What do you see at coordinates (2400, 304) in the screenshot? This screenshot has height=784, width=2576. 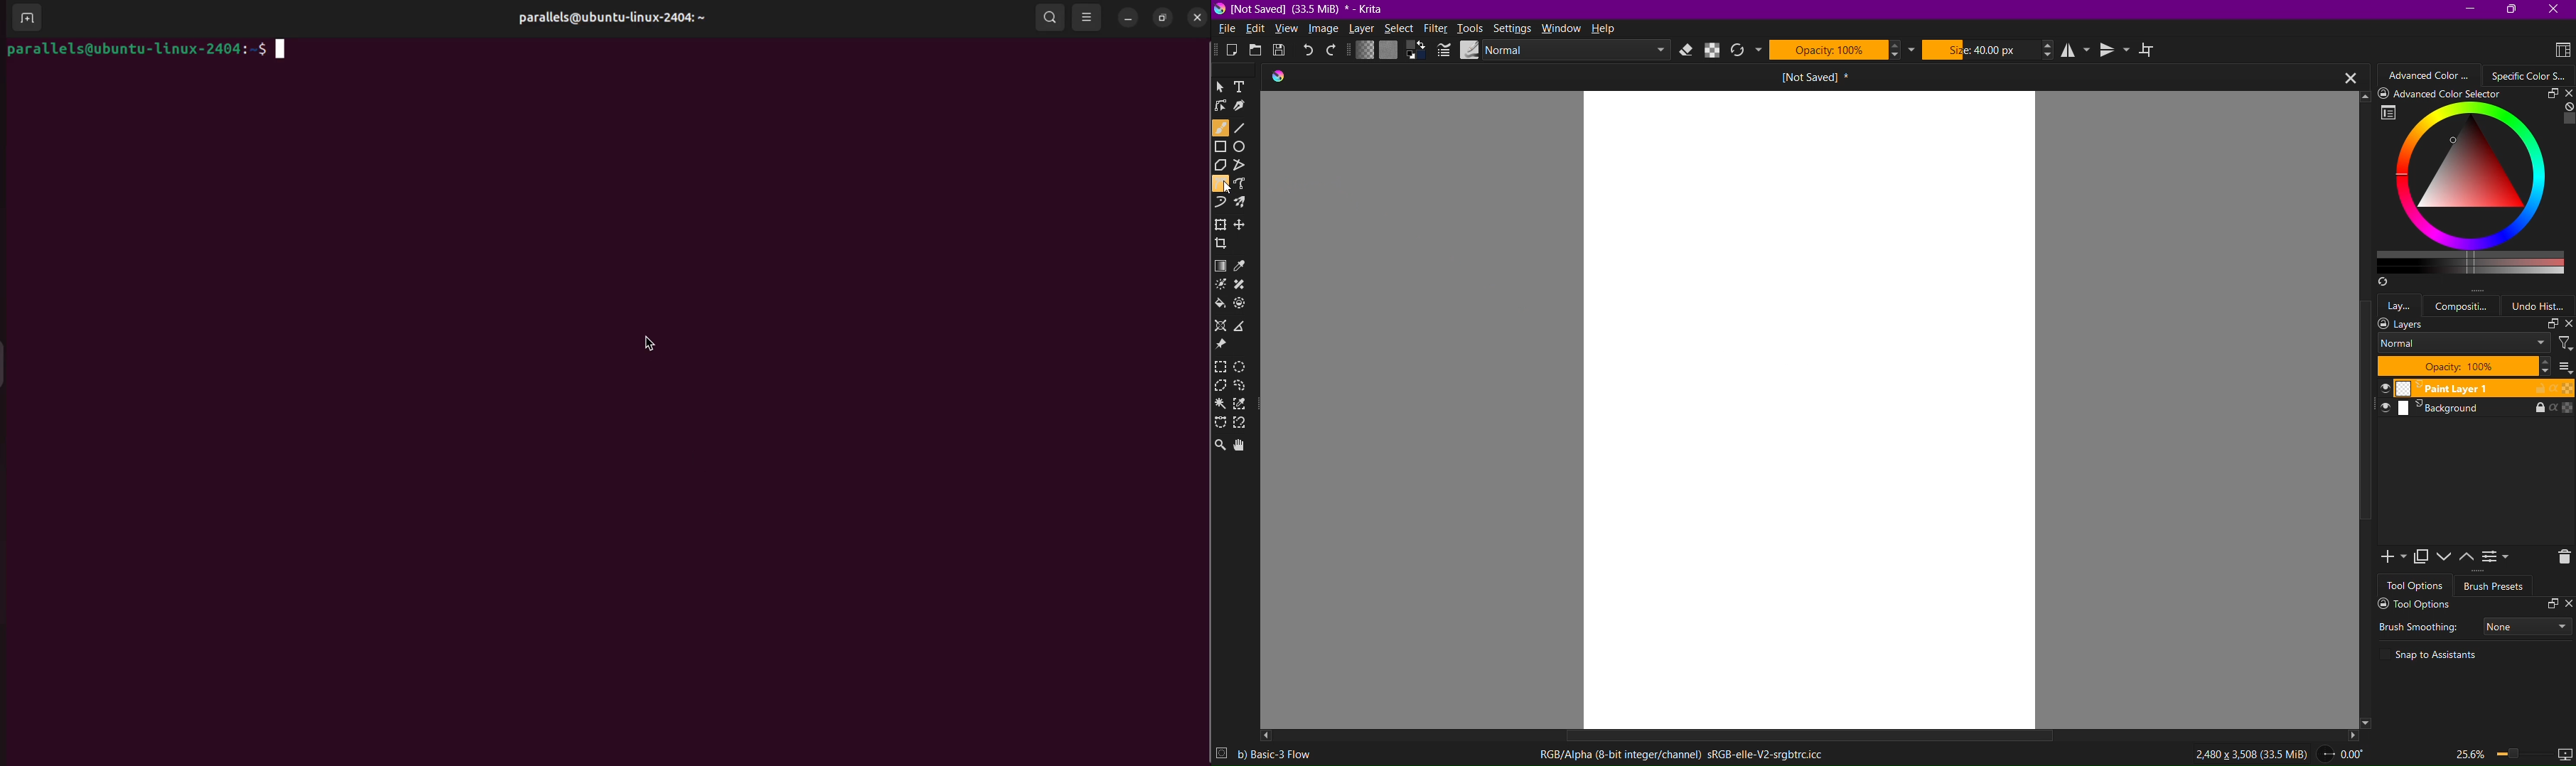 I see `Layers` at bounding box center [2400, 304].